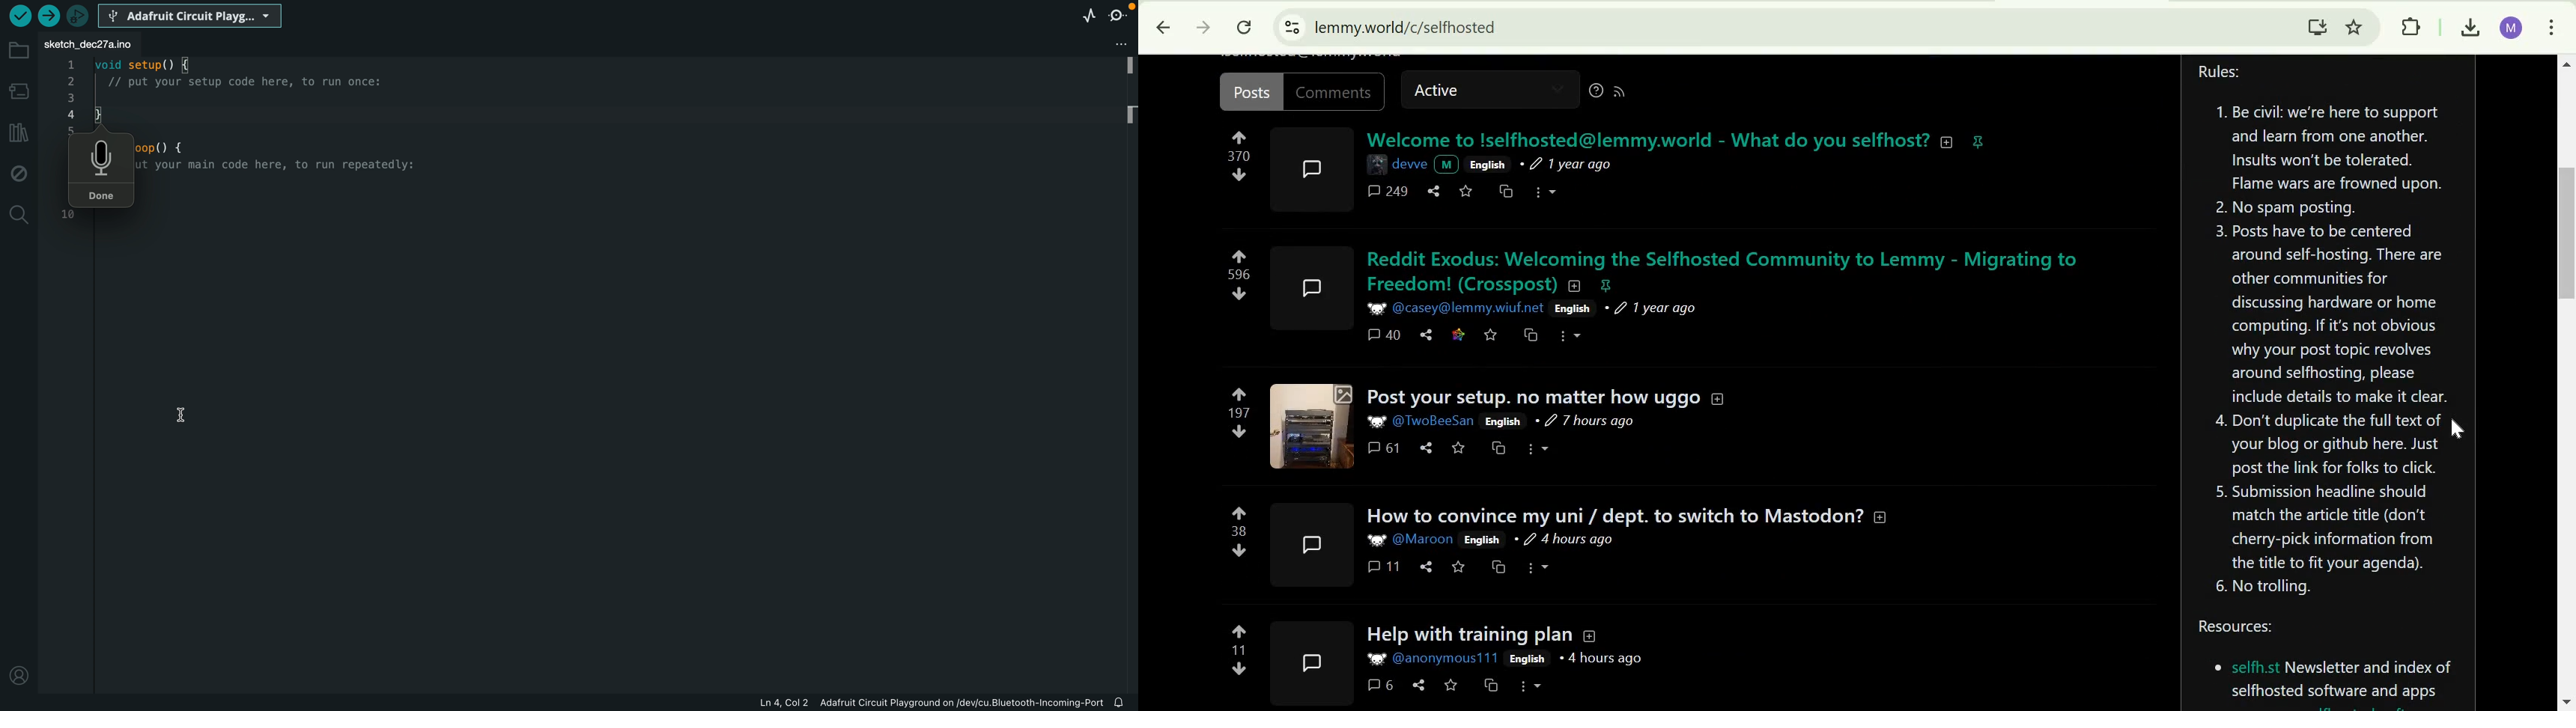 The height and width of the screenshot is (728, 2576). Describe the element at coordinates (1423, 540) in the screenshot. I see `user ID` at that location.